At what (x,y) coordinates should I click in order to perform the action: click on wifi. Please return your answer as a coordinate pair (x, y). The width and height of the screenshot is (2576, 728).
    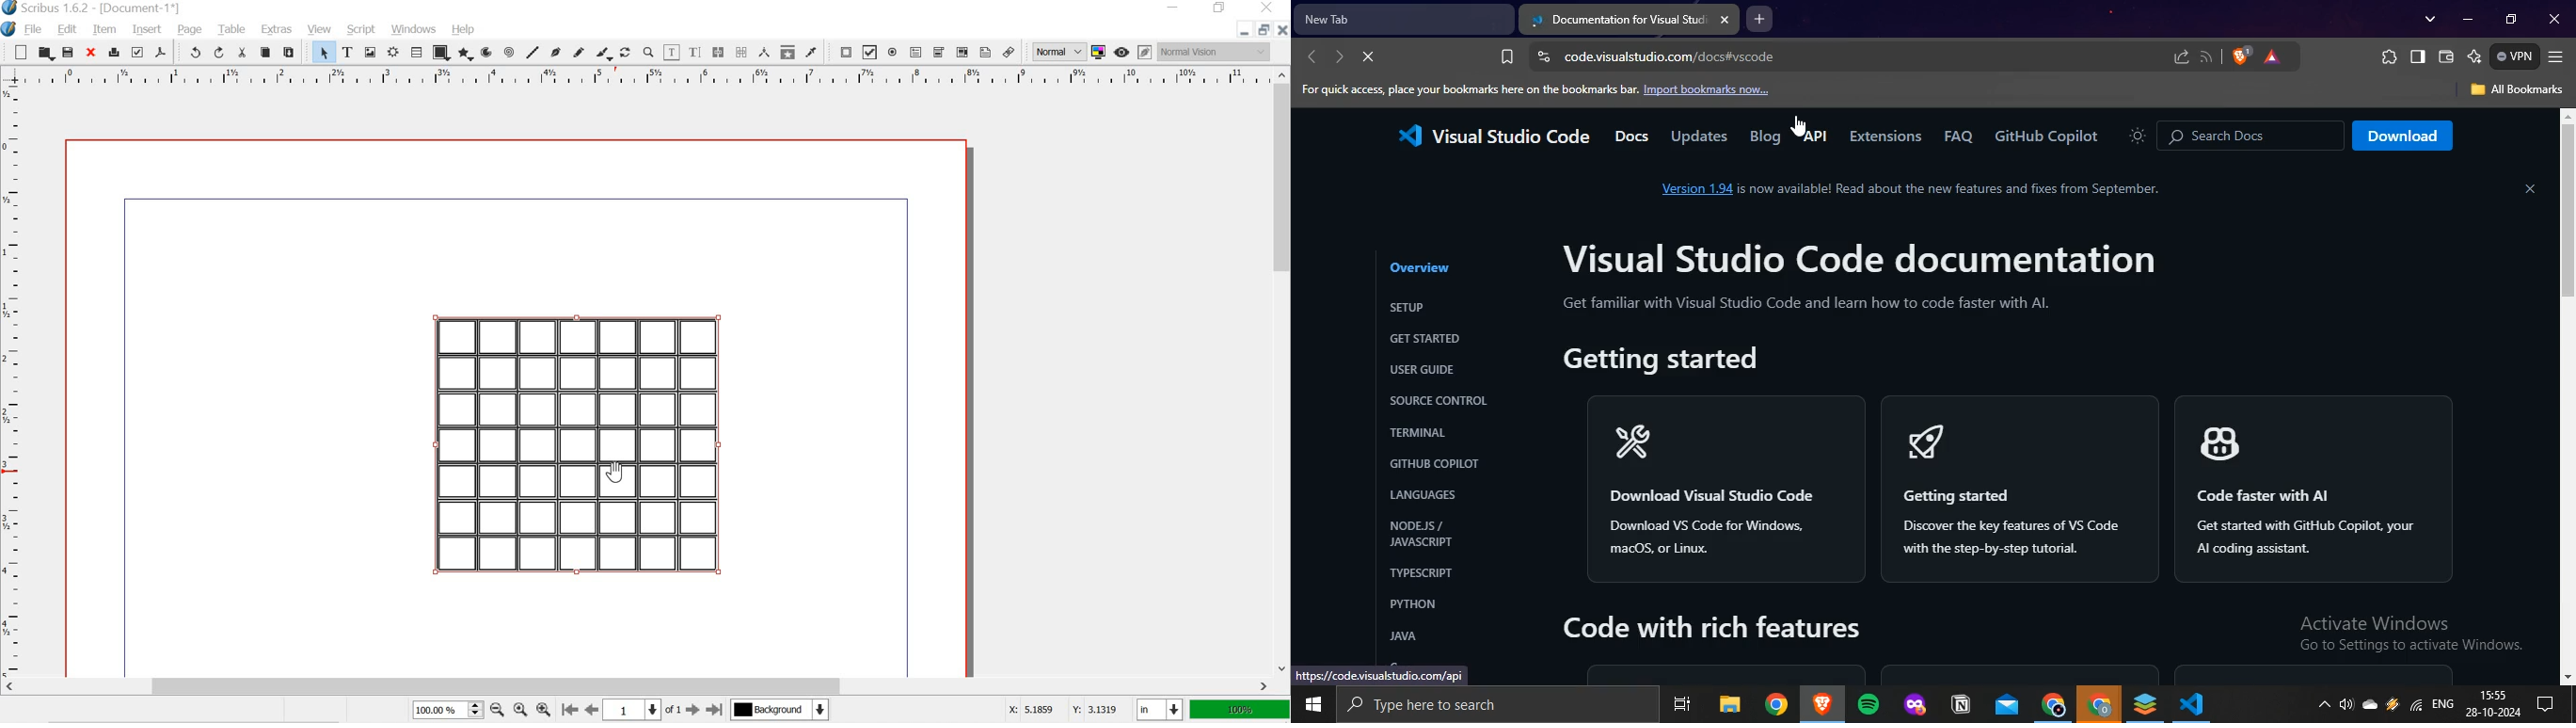
    Looking at the image, I should click on (2415, 706).